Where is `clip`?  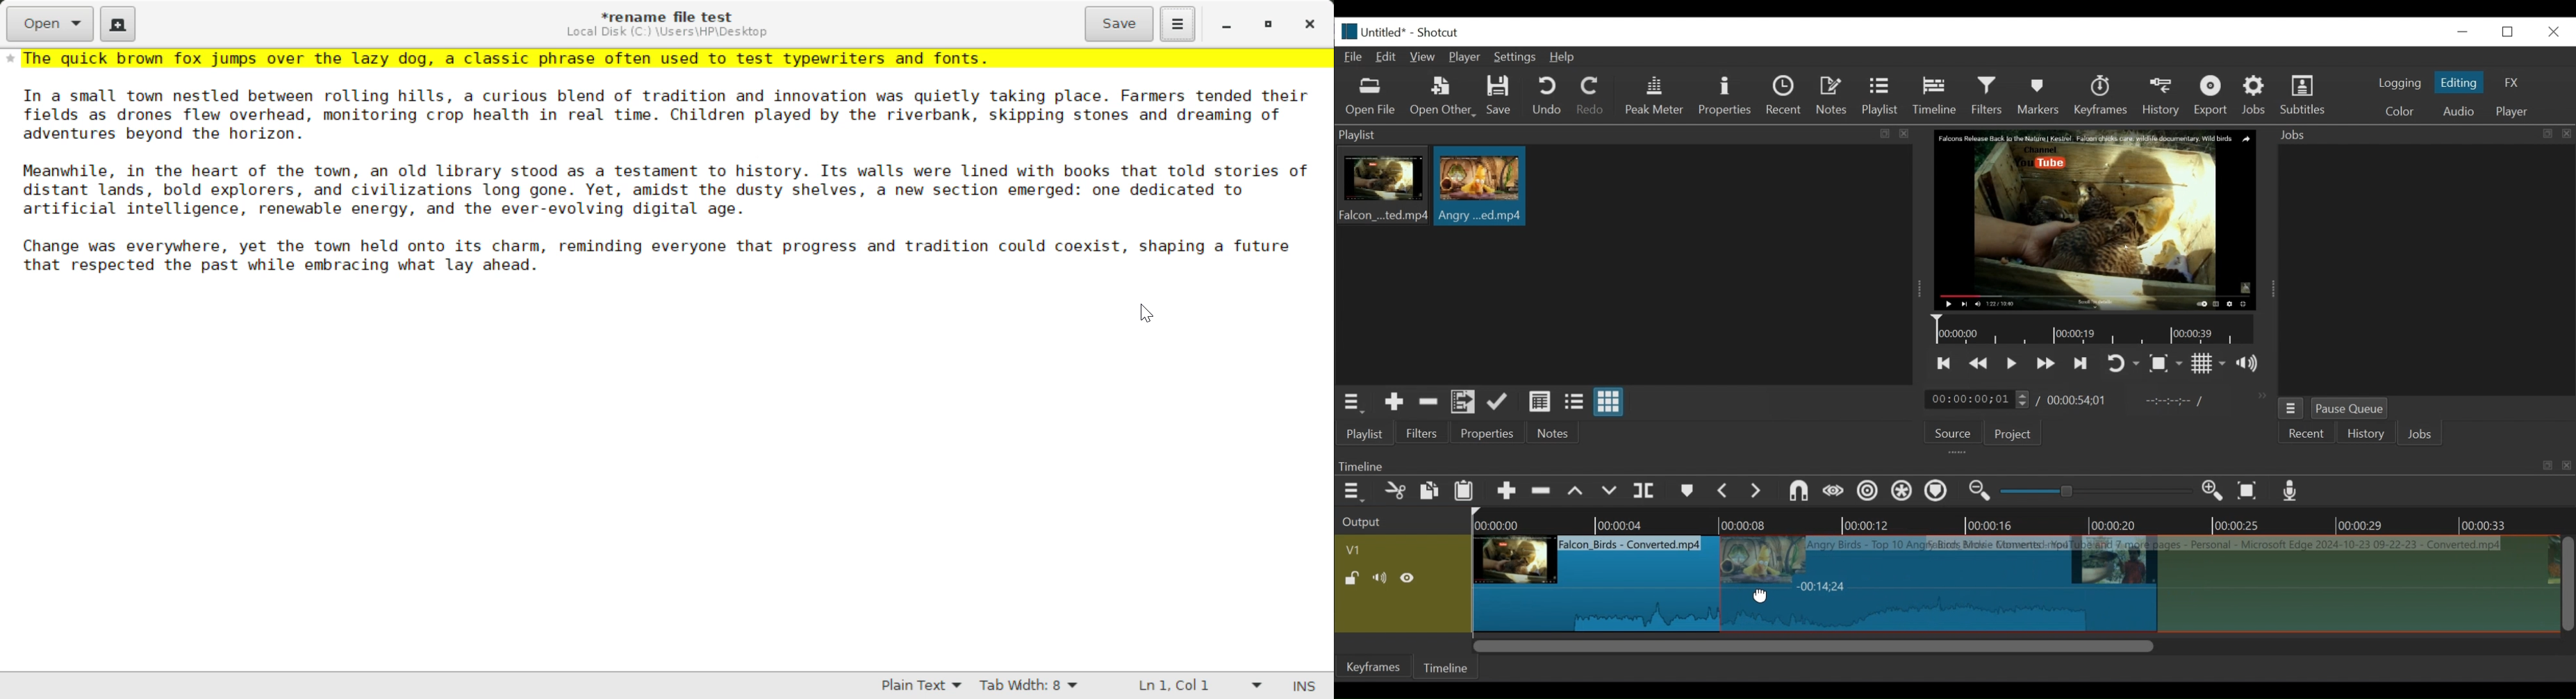
clip is located at coordinates (1594, 580).